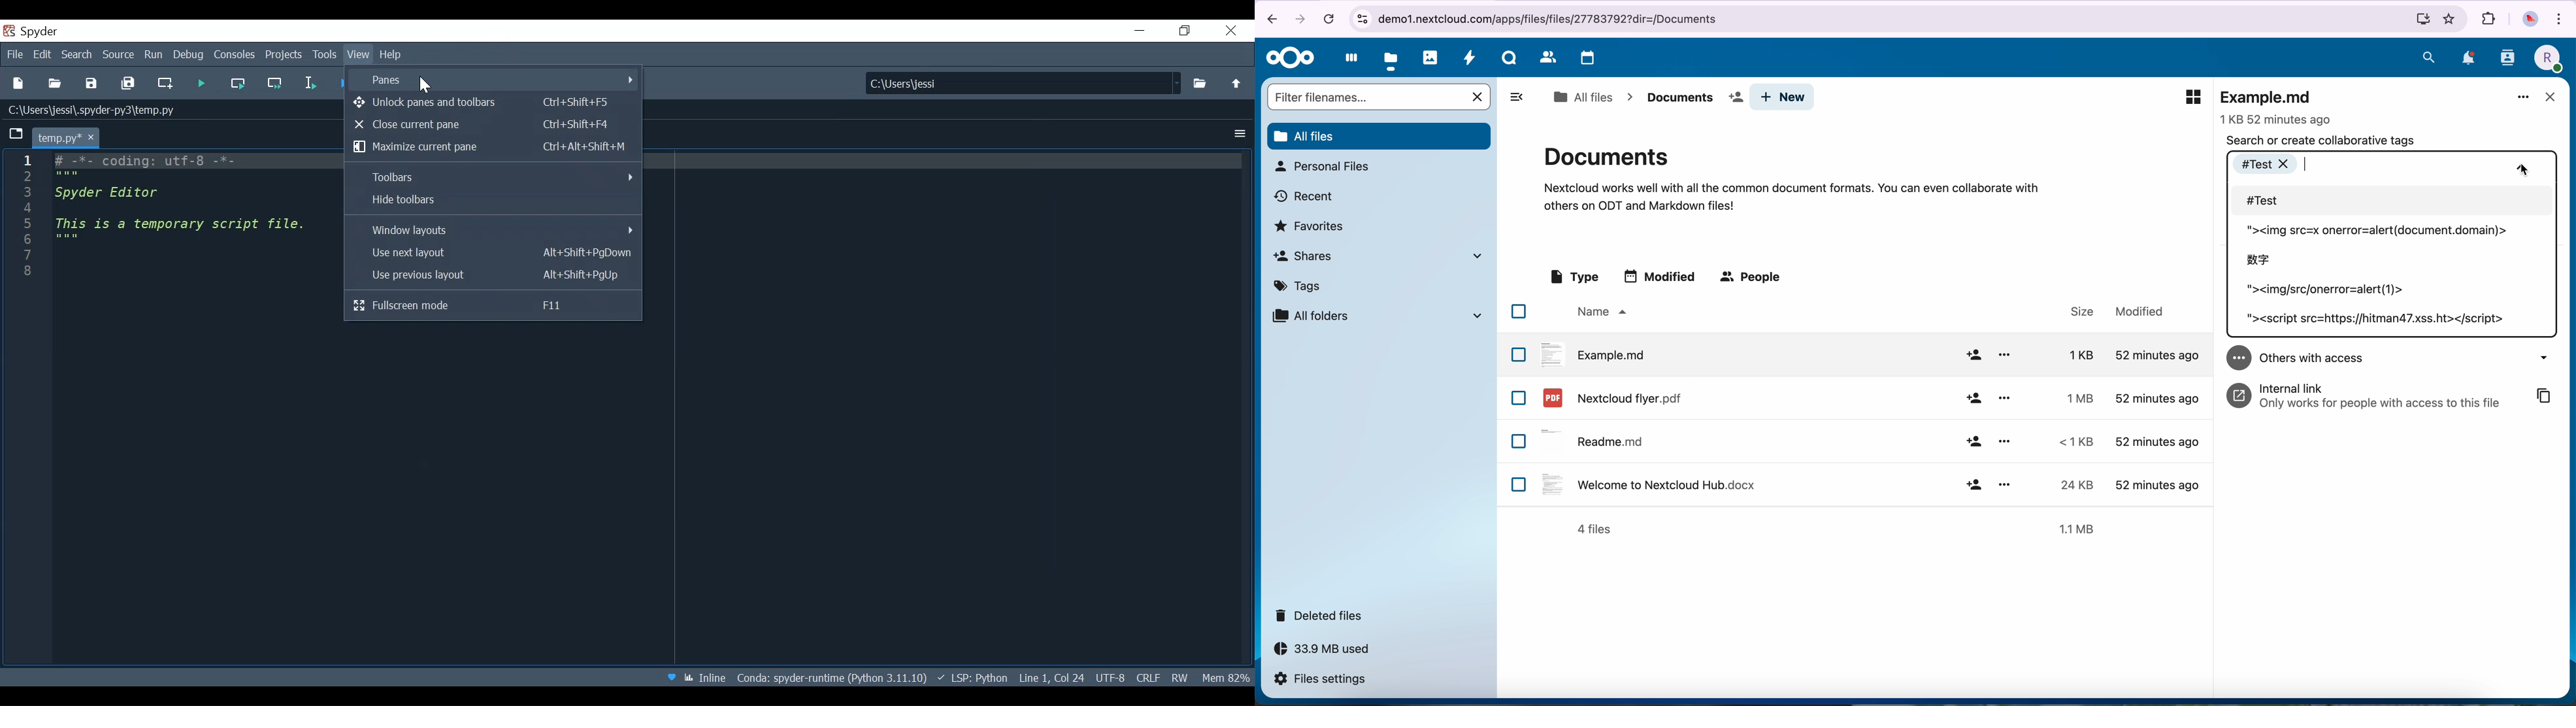 This screenshot has width=2576, height=728. Describe the element at coordinates (1516, 96) in the screenshot. I see `toggle sidebar` at that location.